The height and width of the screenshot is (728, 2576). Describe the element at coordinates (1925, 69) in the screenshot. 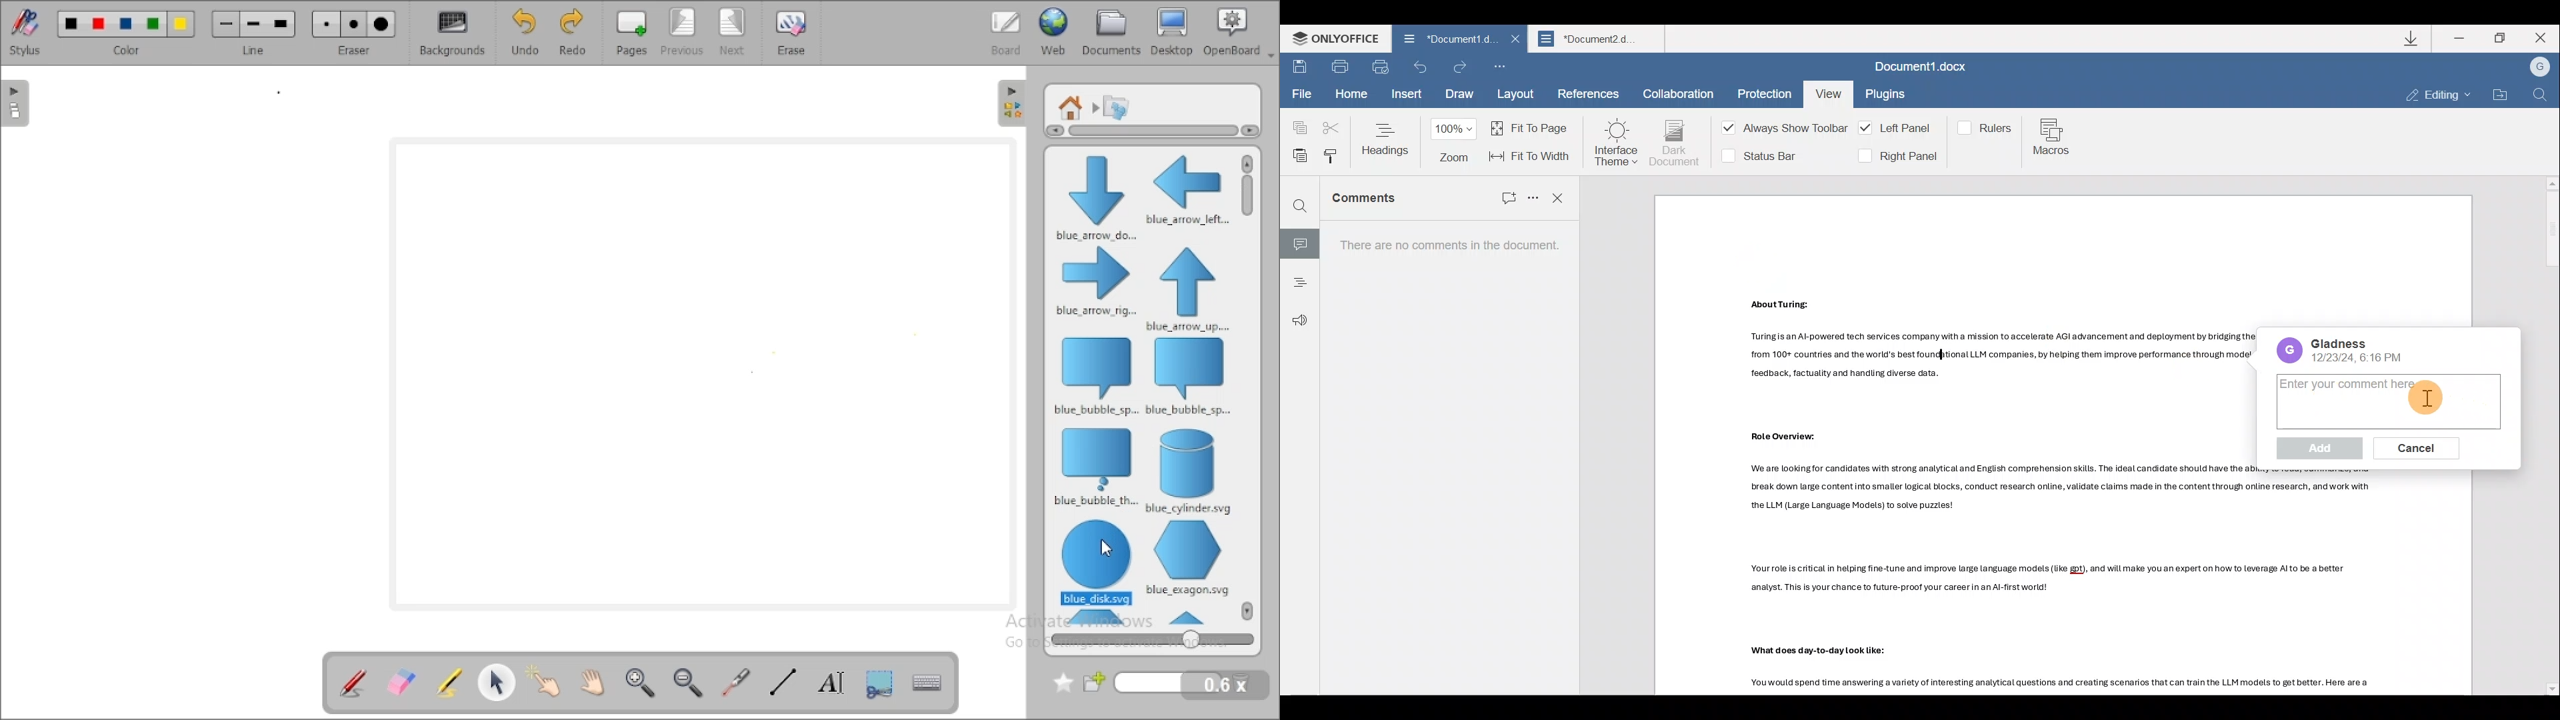

I see `Document1.docx` at that location.